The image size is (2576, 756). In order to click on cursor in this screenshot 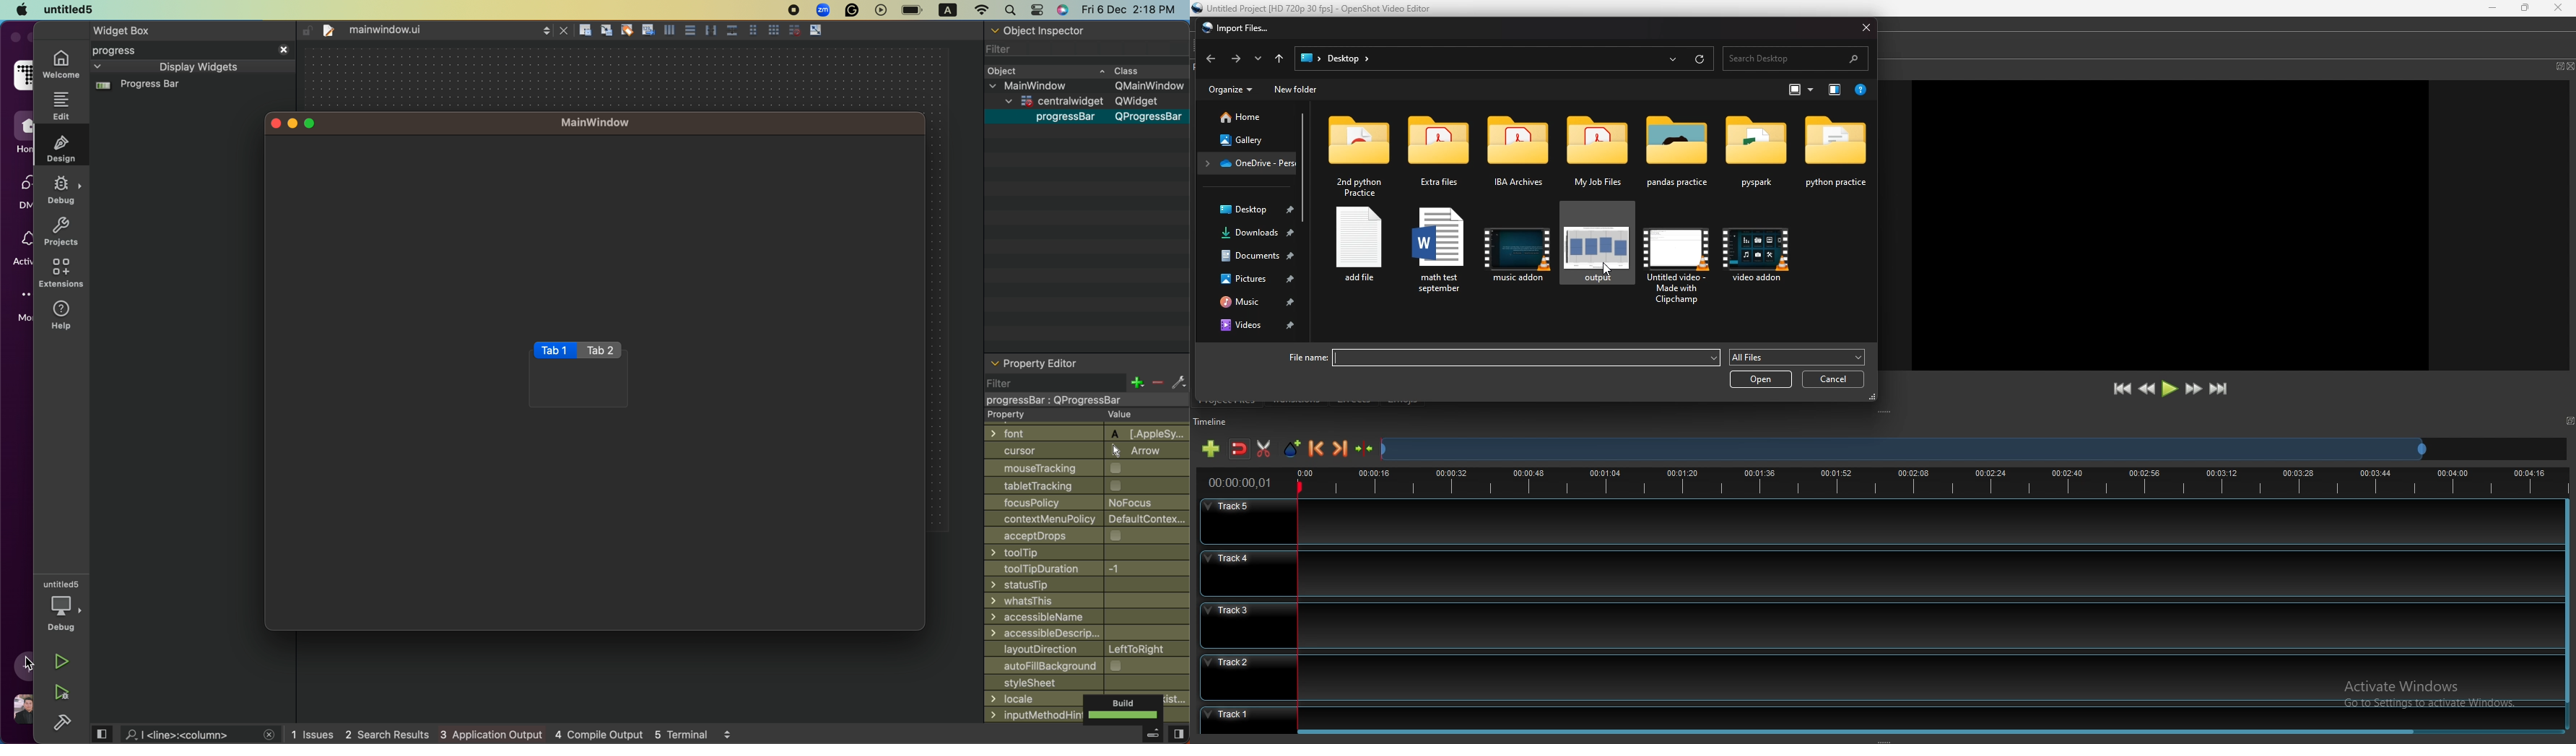, I will do `click(1087, 451)`.